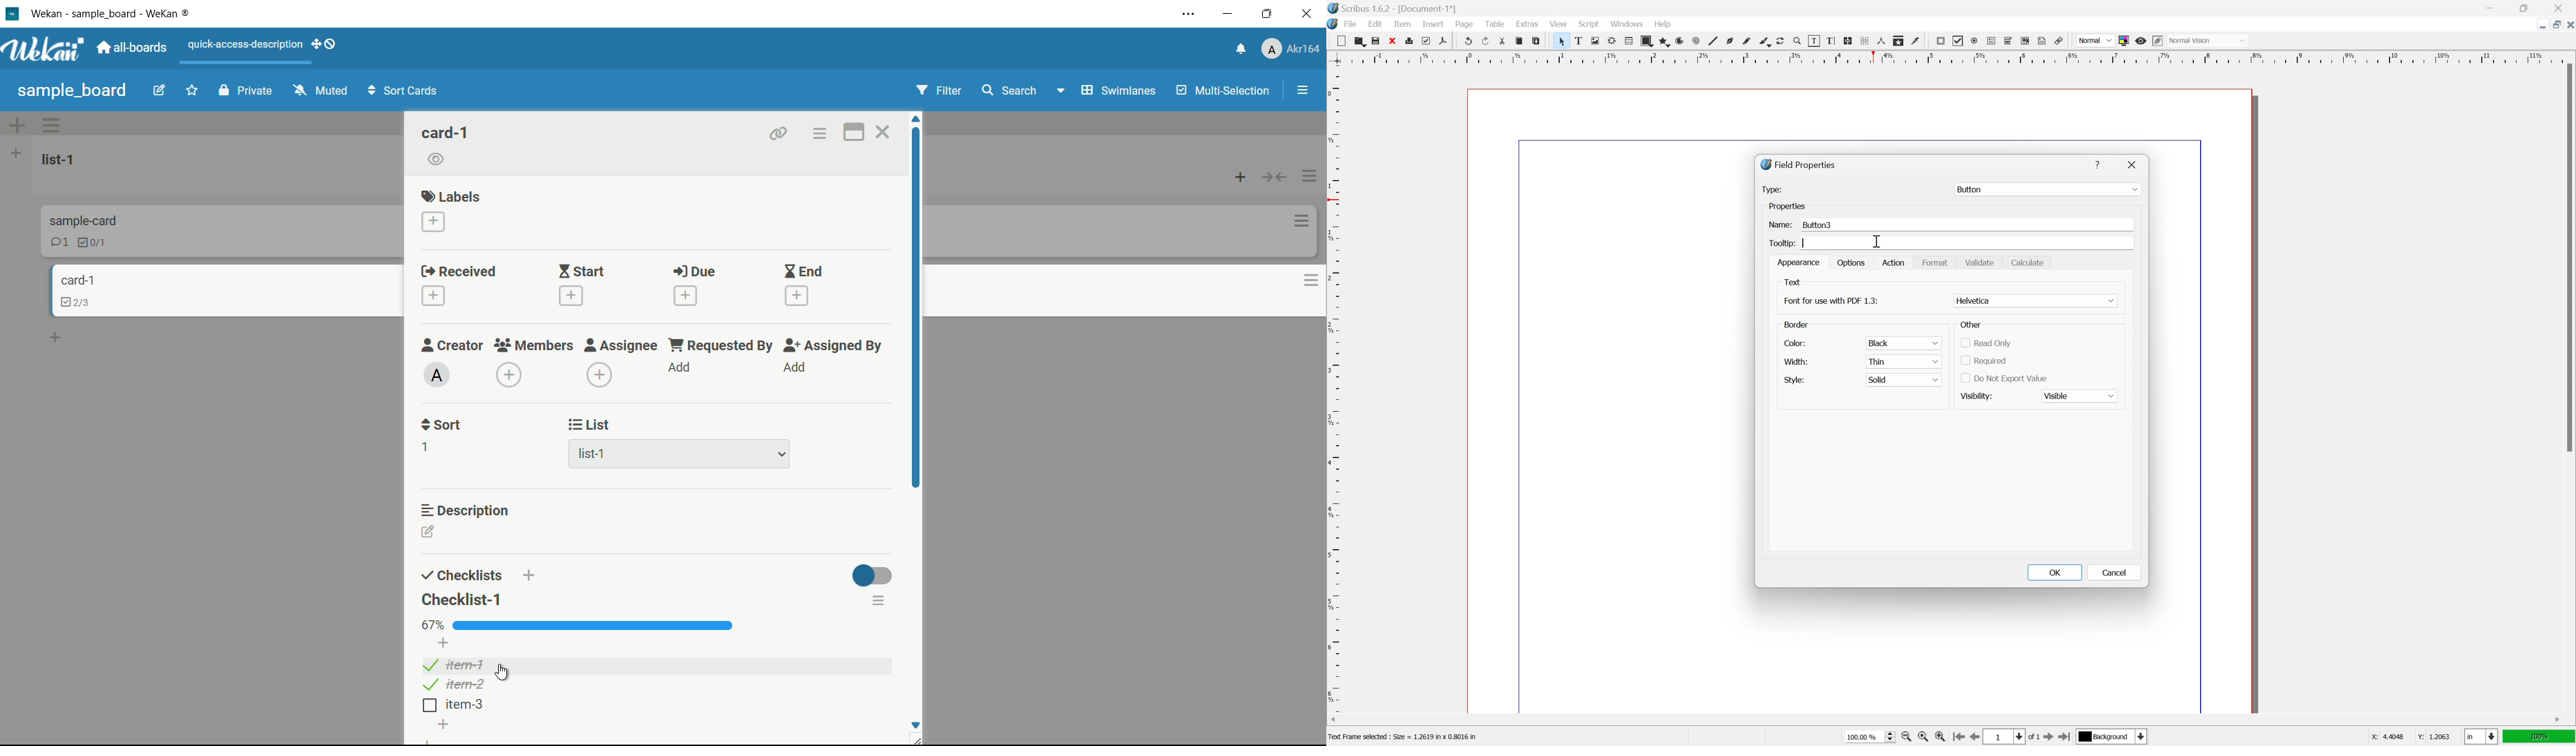 This screenshot has width=2576, height=756. Describe the element at coordinates (2057, 571) in the screenshot. I see `OK` at that location.